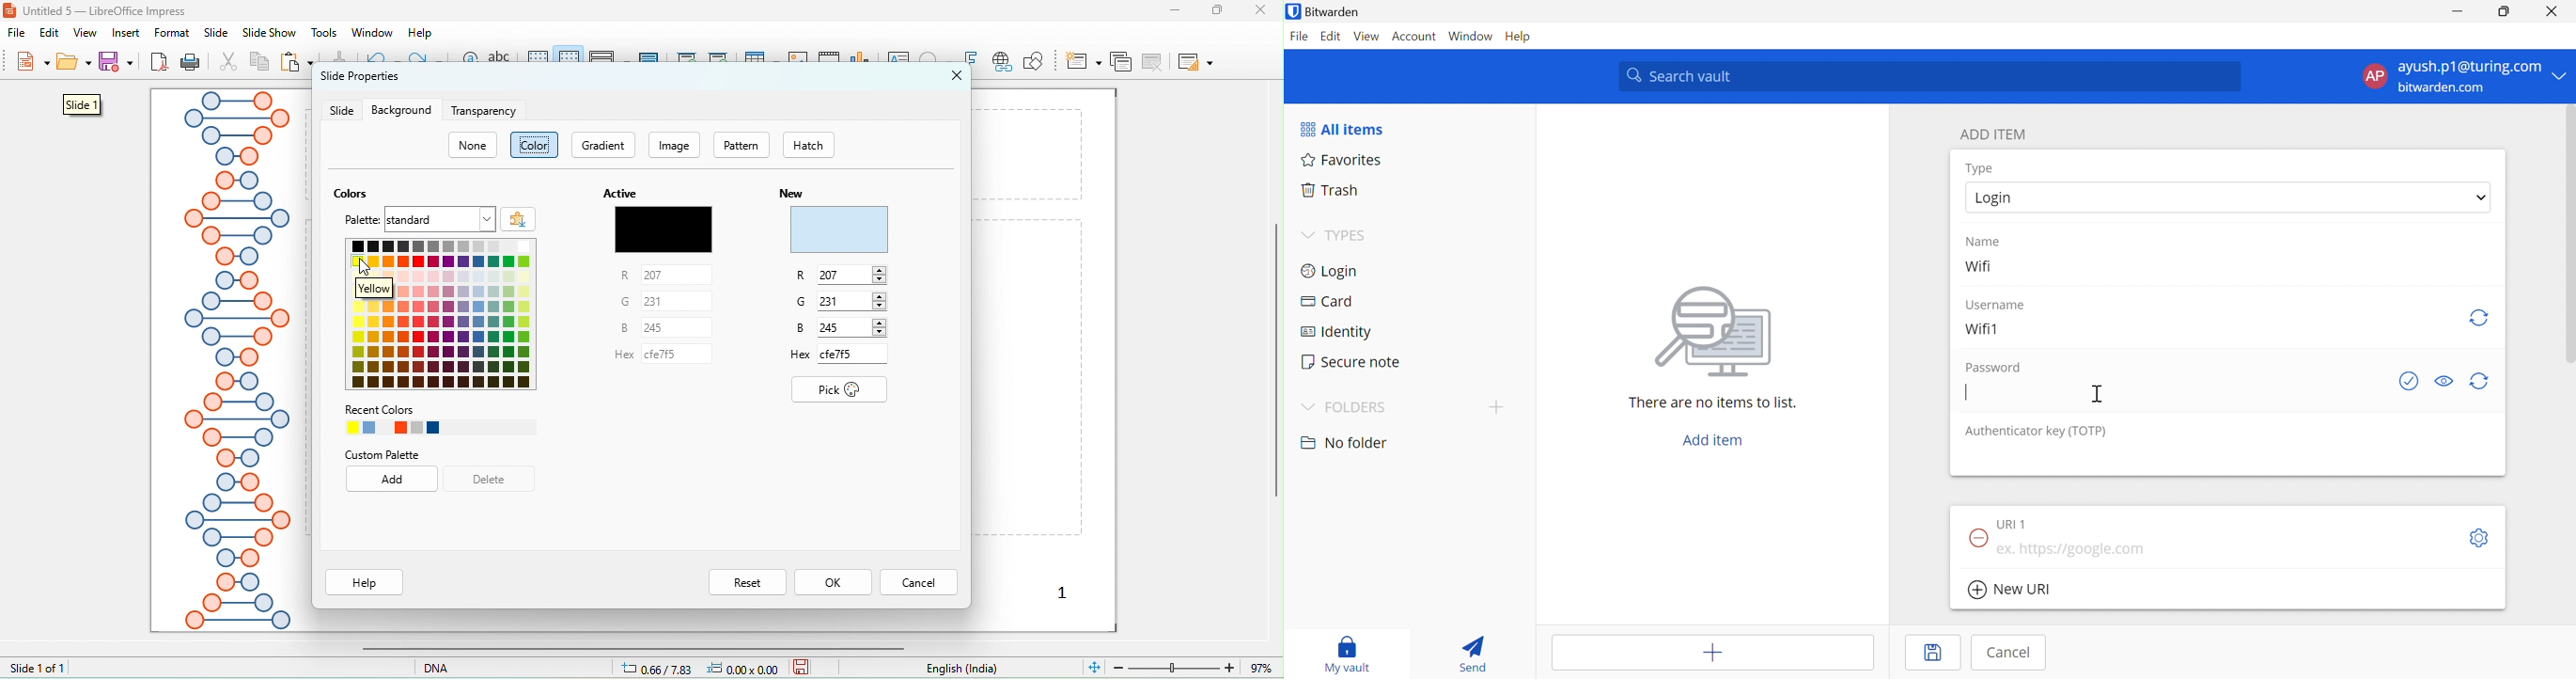 This screenshot has width=2576, height=700. What do you see at coordinates (1033, 61) in the screenshot?
I see `show draw functions` at bounding box center [1033, 61].